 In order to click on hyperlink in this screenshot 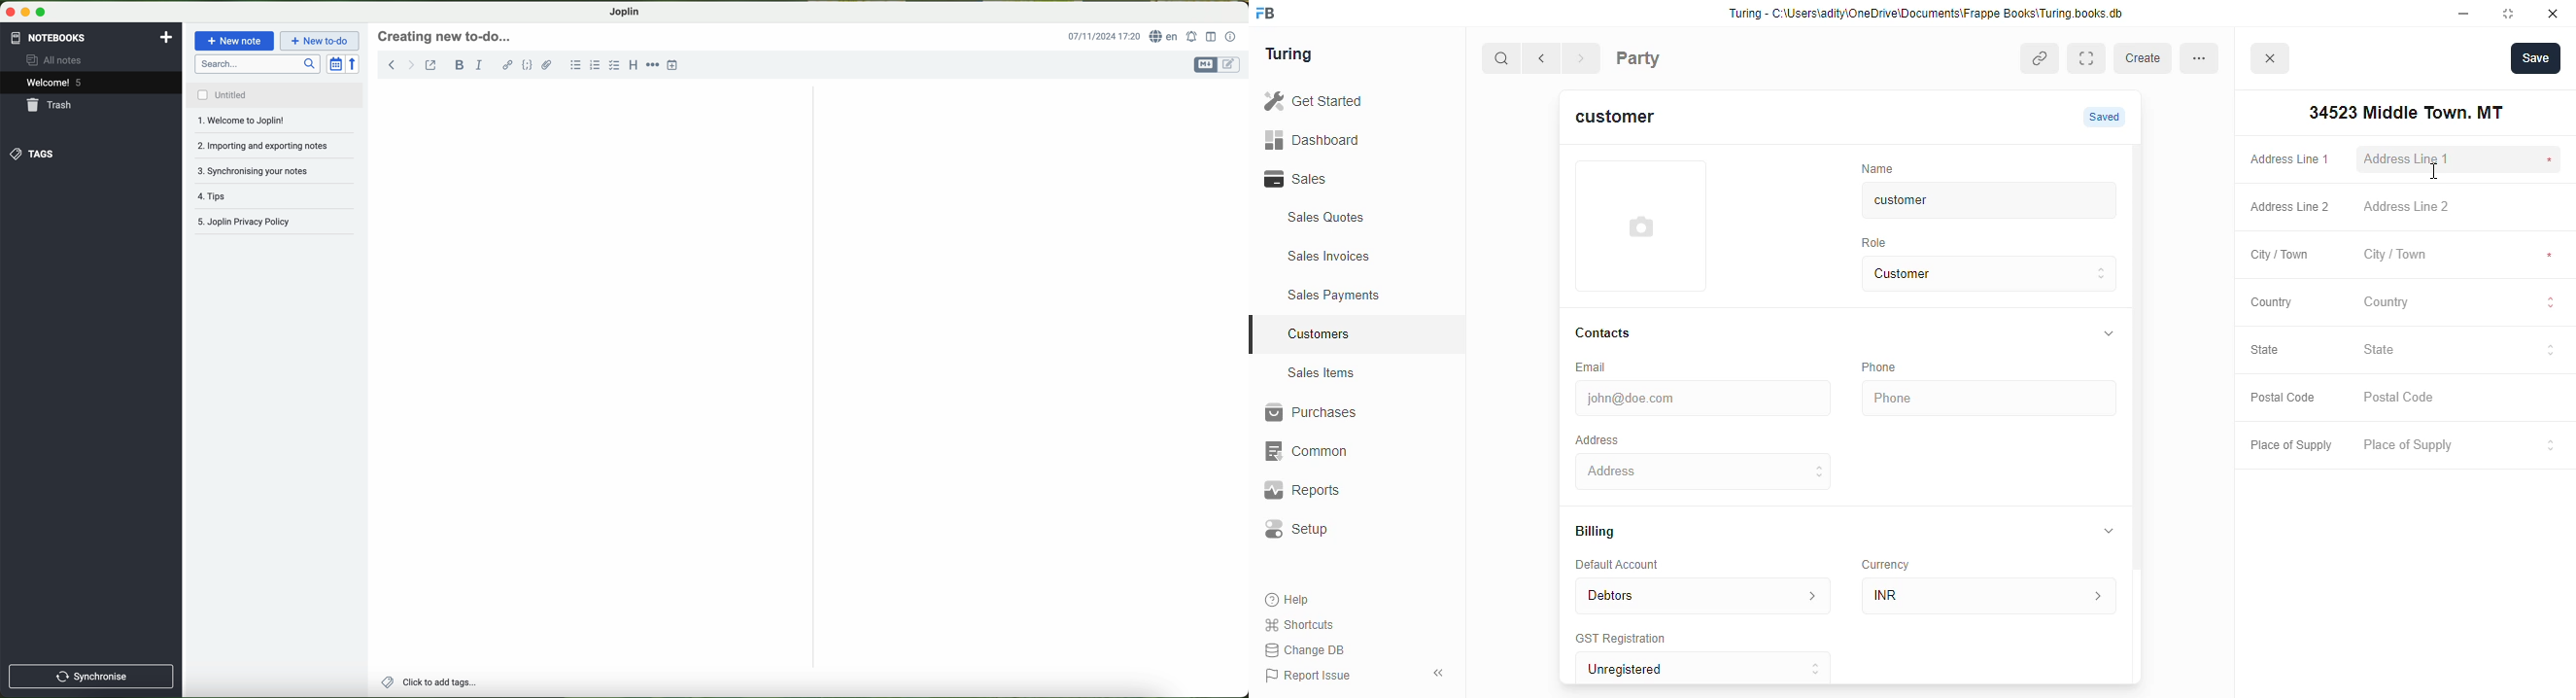, I will do `click(509, 66)`.